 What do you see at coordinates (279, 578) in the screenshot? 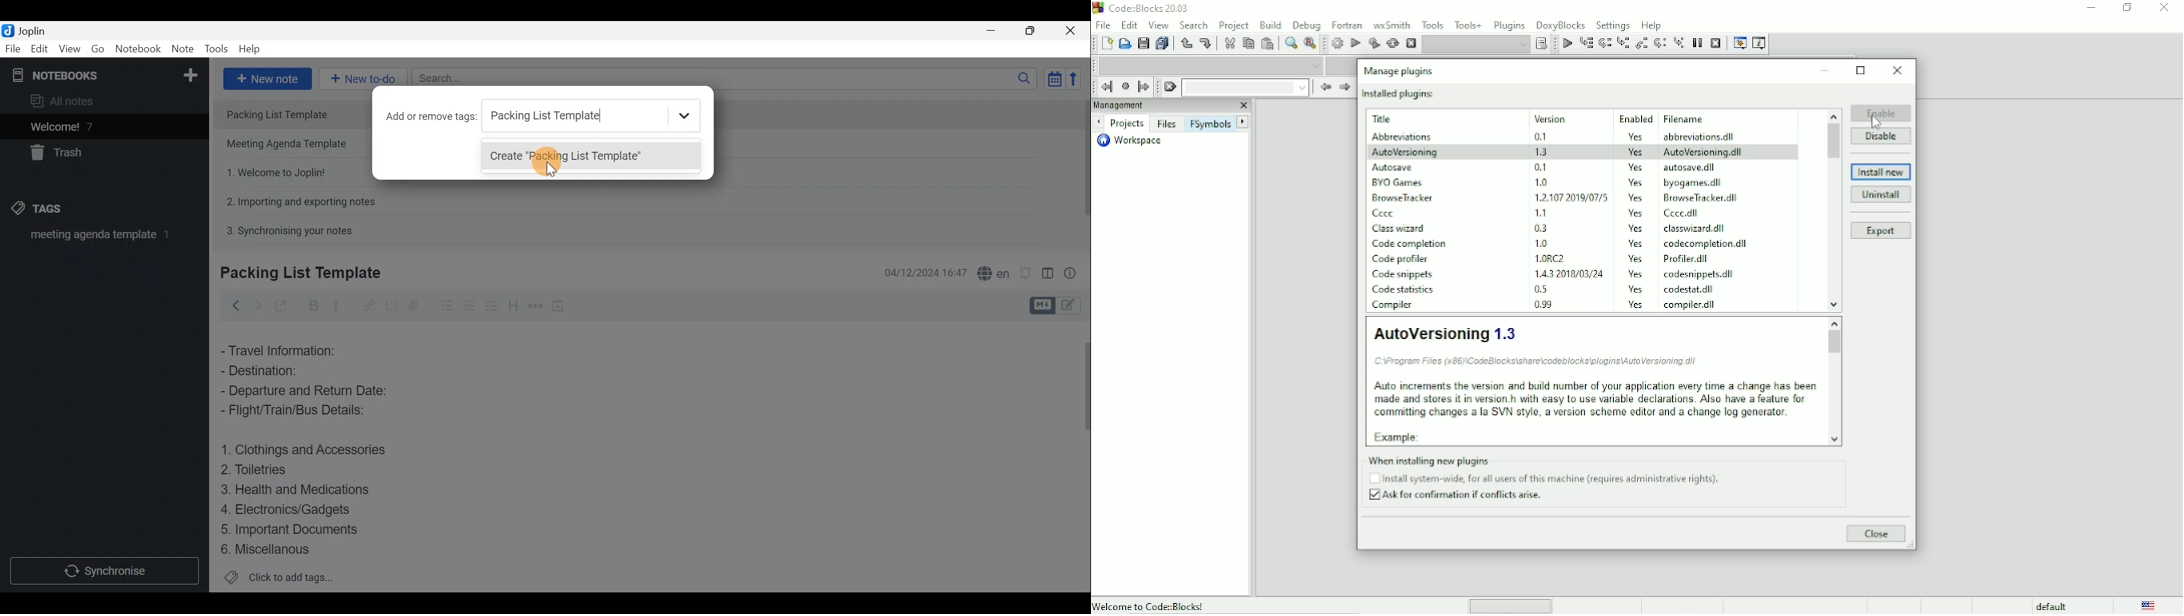
I see `Click to add tags` at bounding box center [279, 578].